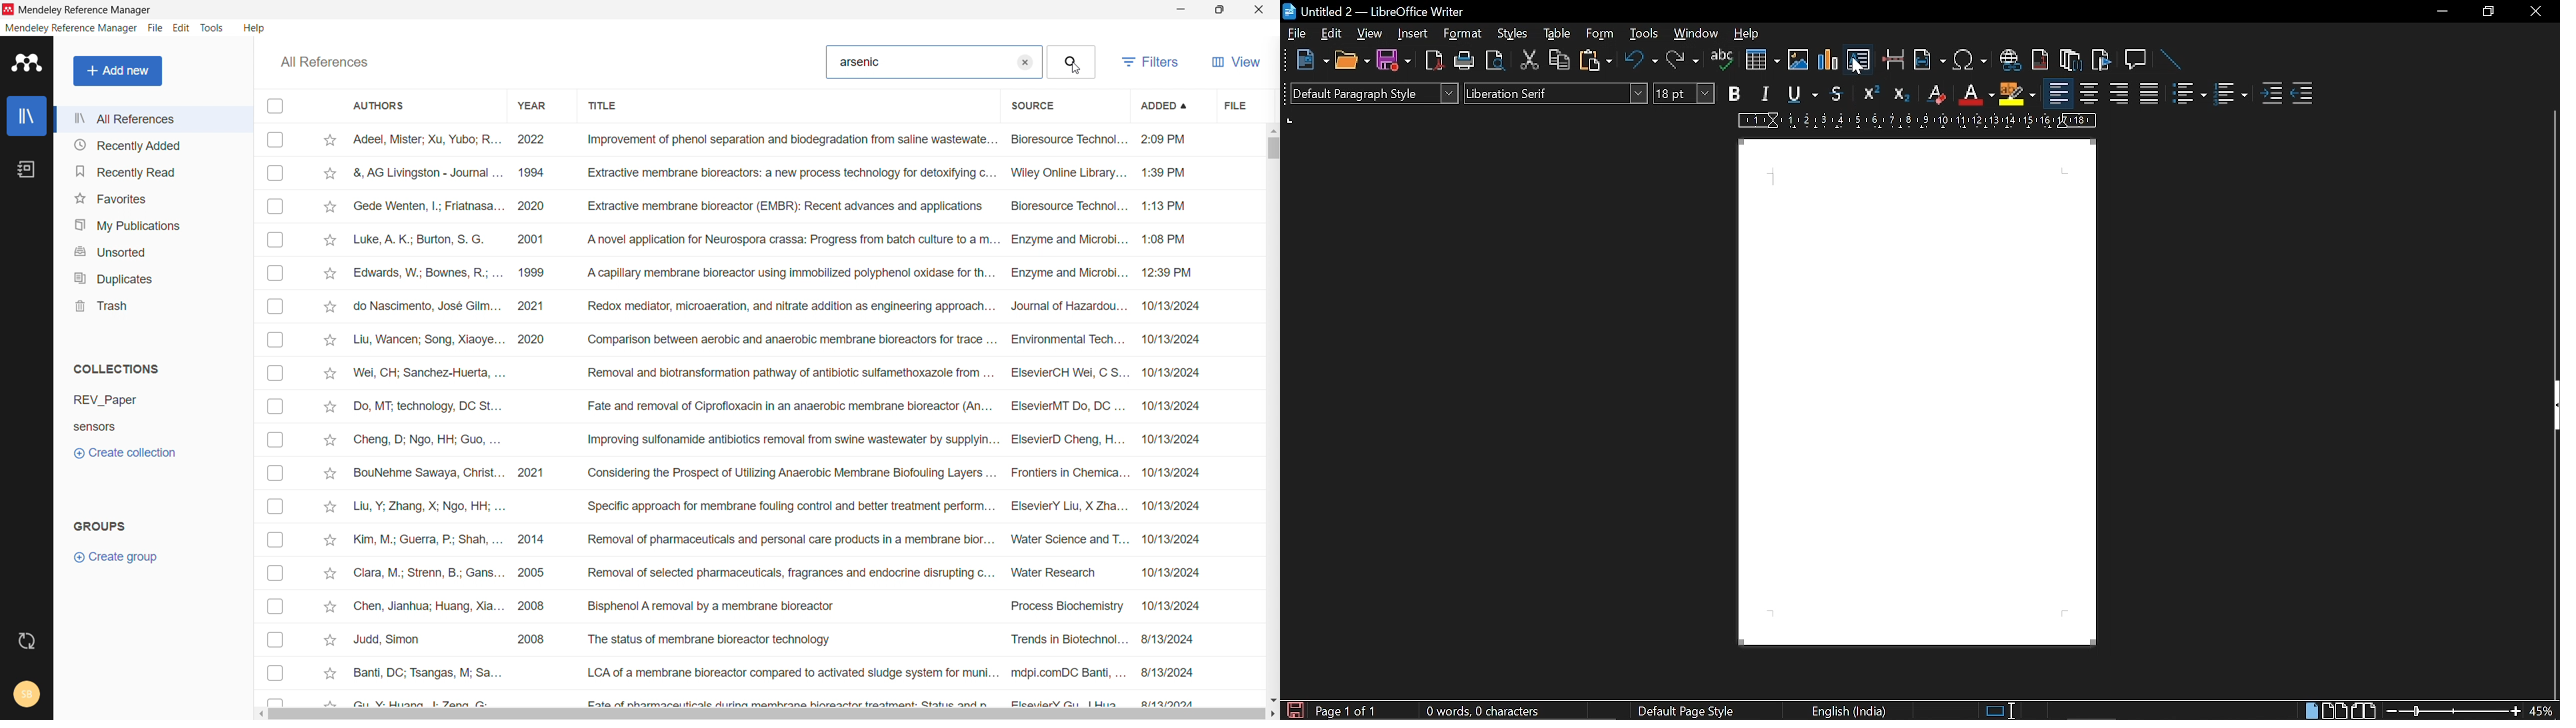 The width and height of the screenshot is (2576, 728). Describe the element at coordinates (1295, 34) in the screenshot. I see `file` at that location.